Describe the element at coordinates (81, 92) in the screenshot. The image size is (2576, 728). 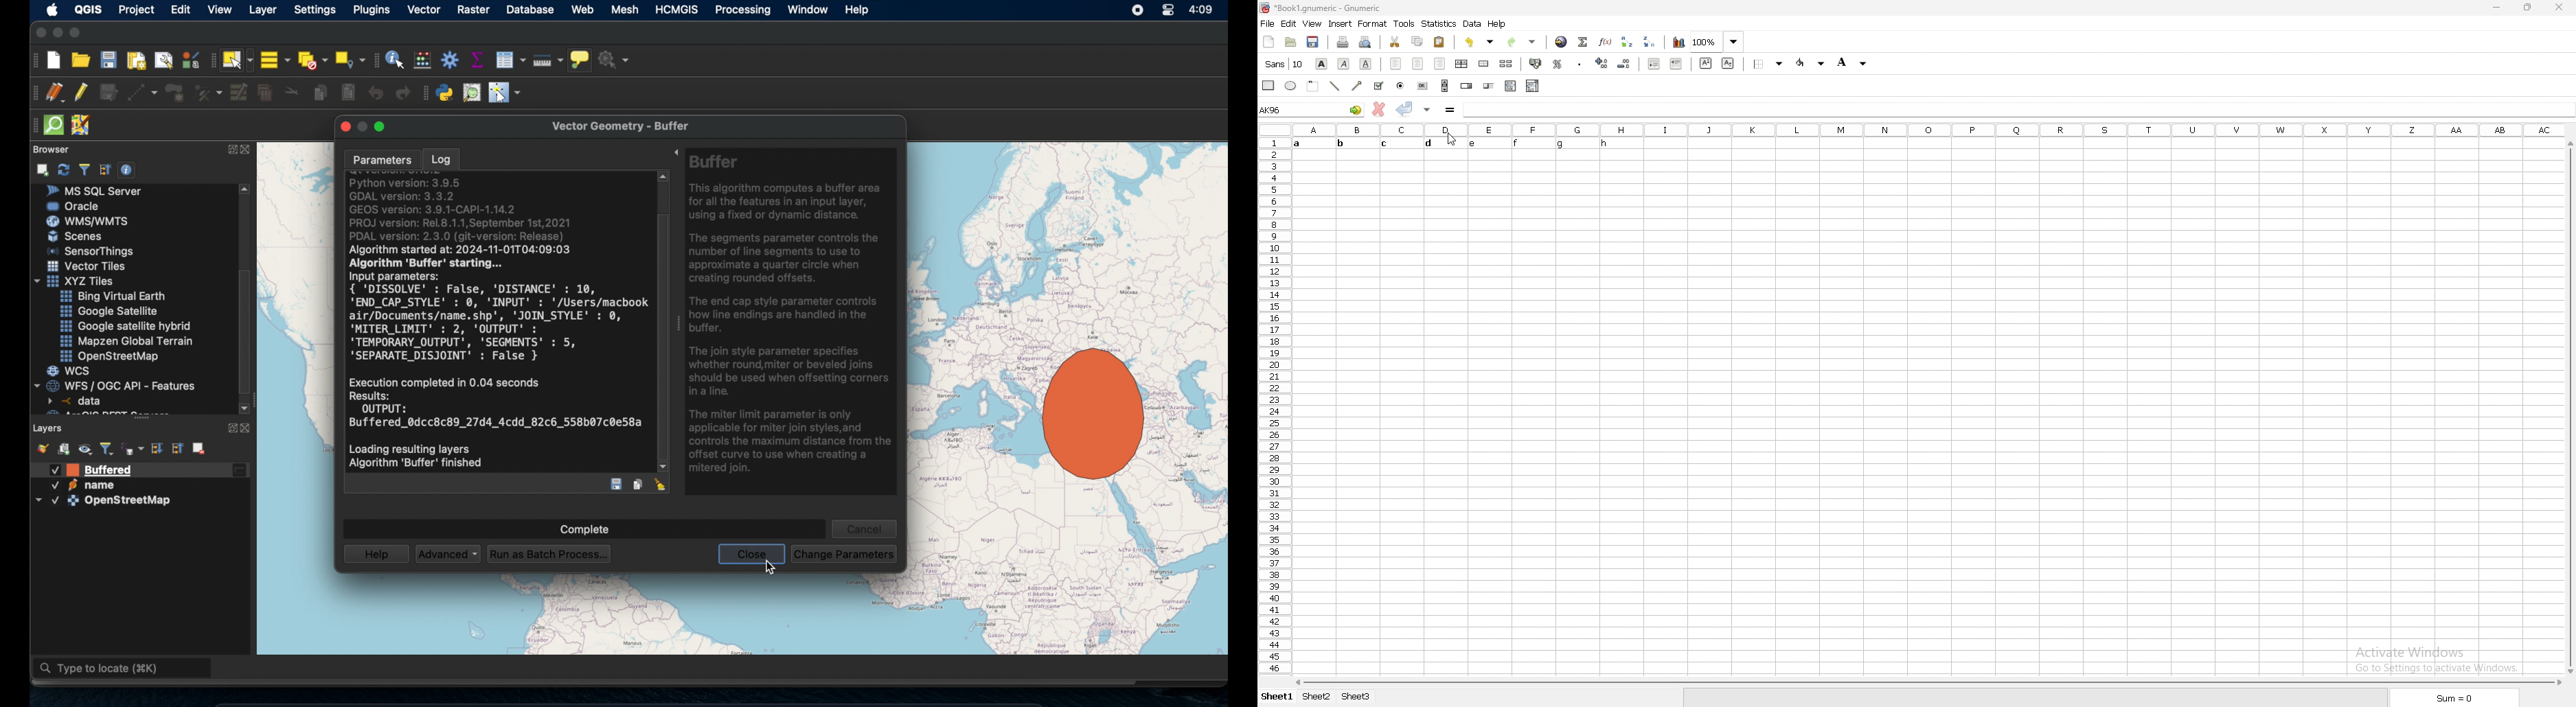
I see `toggle editing` at that location.